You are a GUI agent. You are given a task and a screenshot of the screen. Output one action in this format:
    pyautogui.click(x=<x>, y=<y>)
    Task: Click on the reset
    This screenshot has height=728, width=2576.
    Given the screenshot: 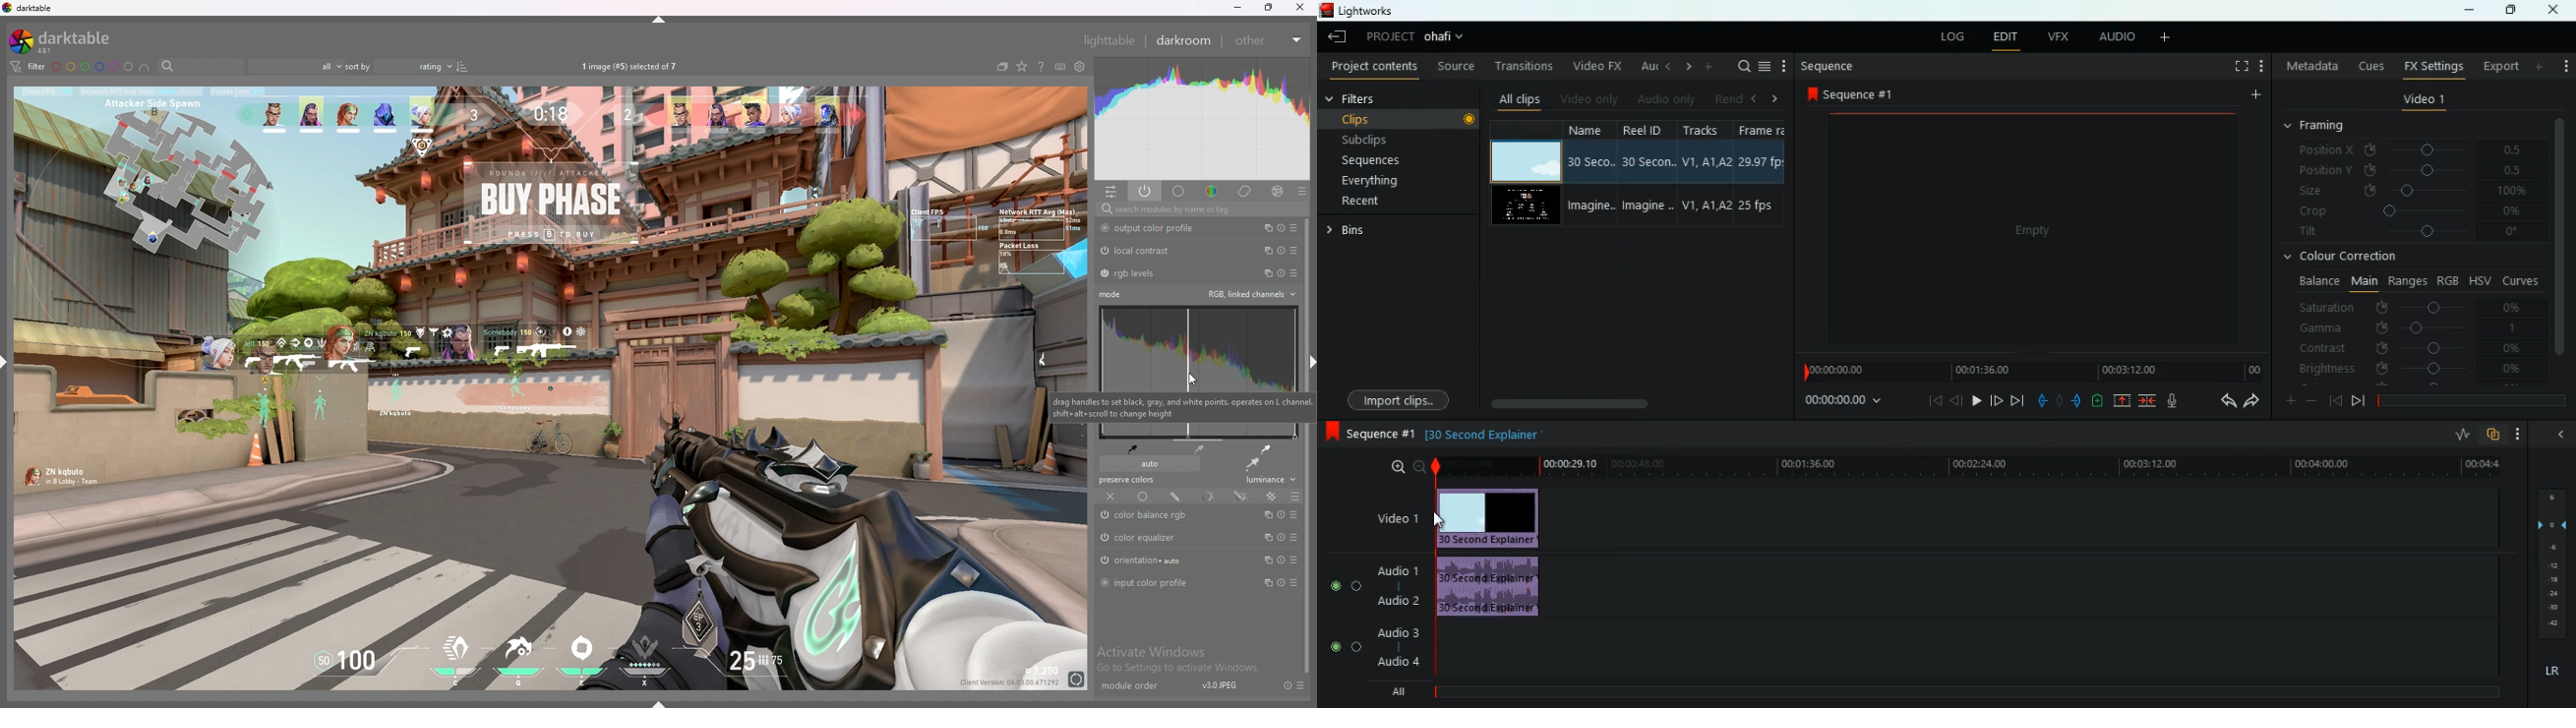 What is the action you would take?
    pyautogui.click(x=1283, y=273)
    